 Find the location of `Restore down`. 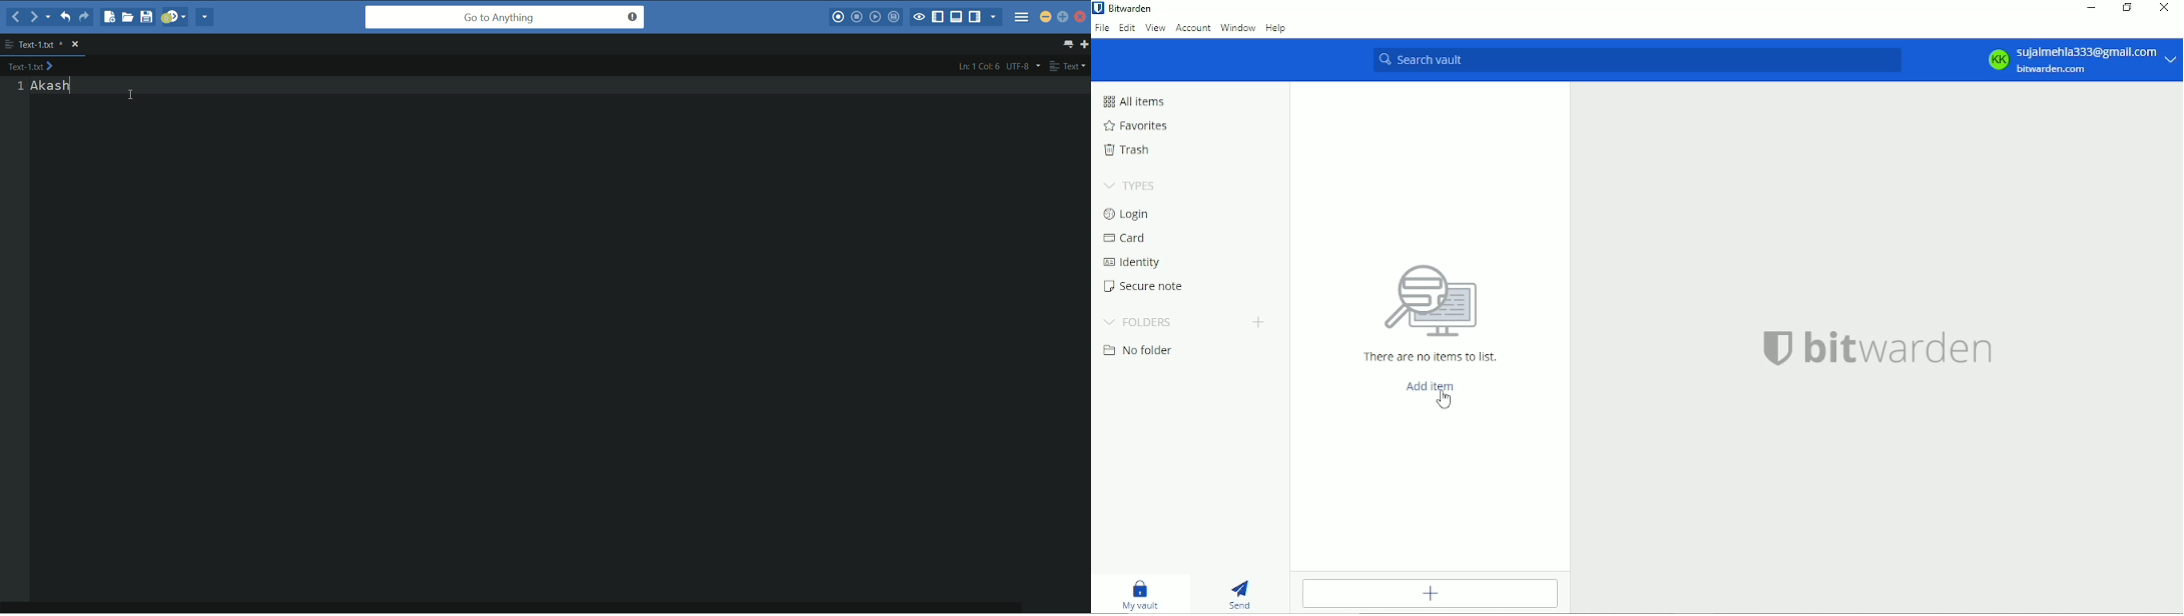

Restore down is located at coordinates (2125, 8).